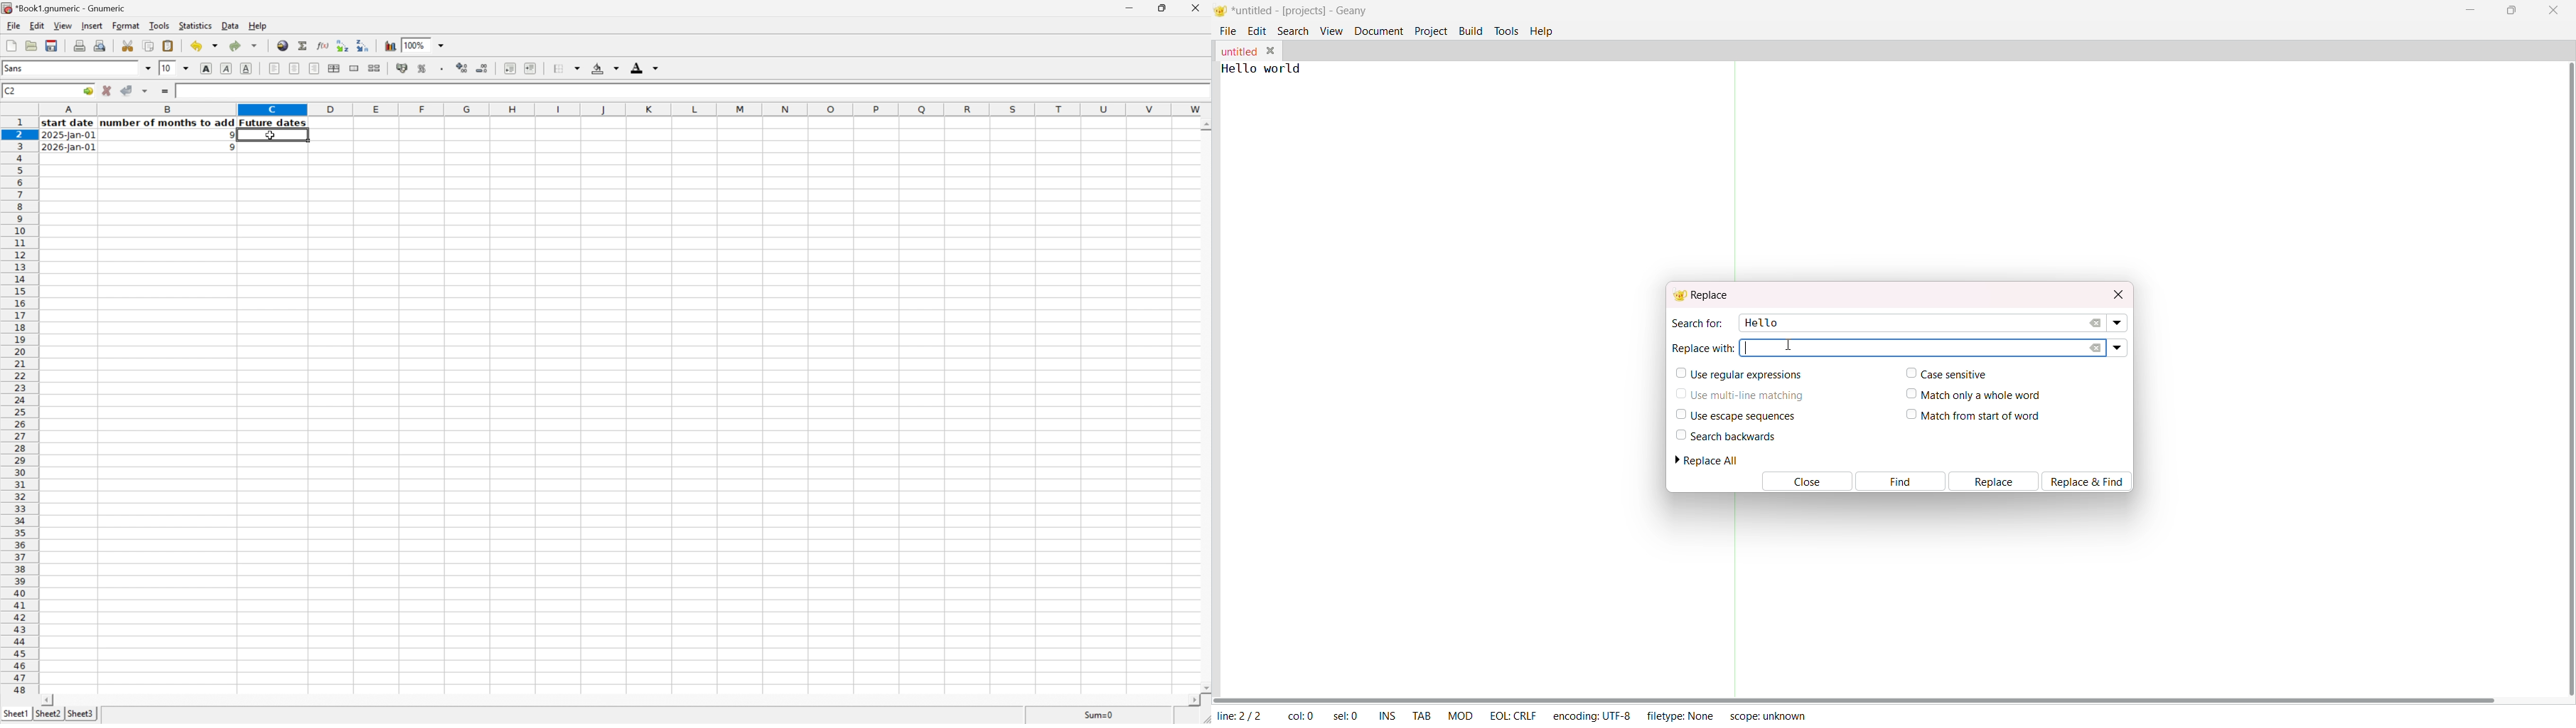  Describe the element at coordinates (274, 123) in the screenshot. I see `future dates` at that location.